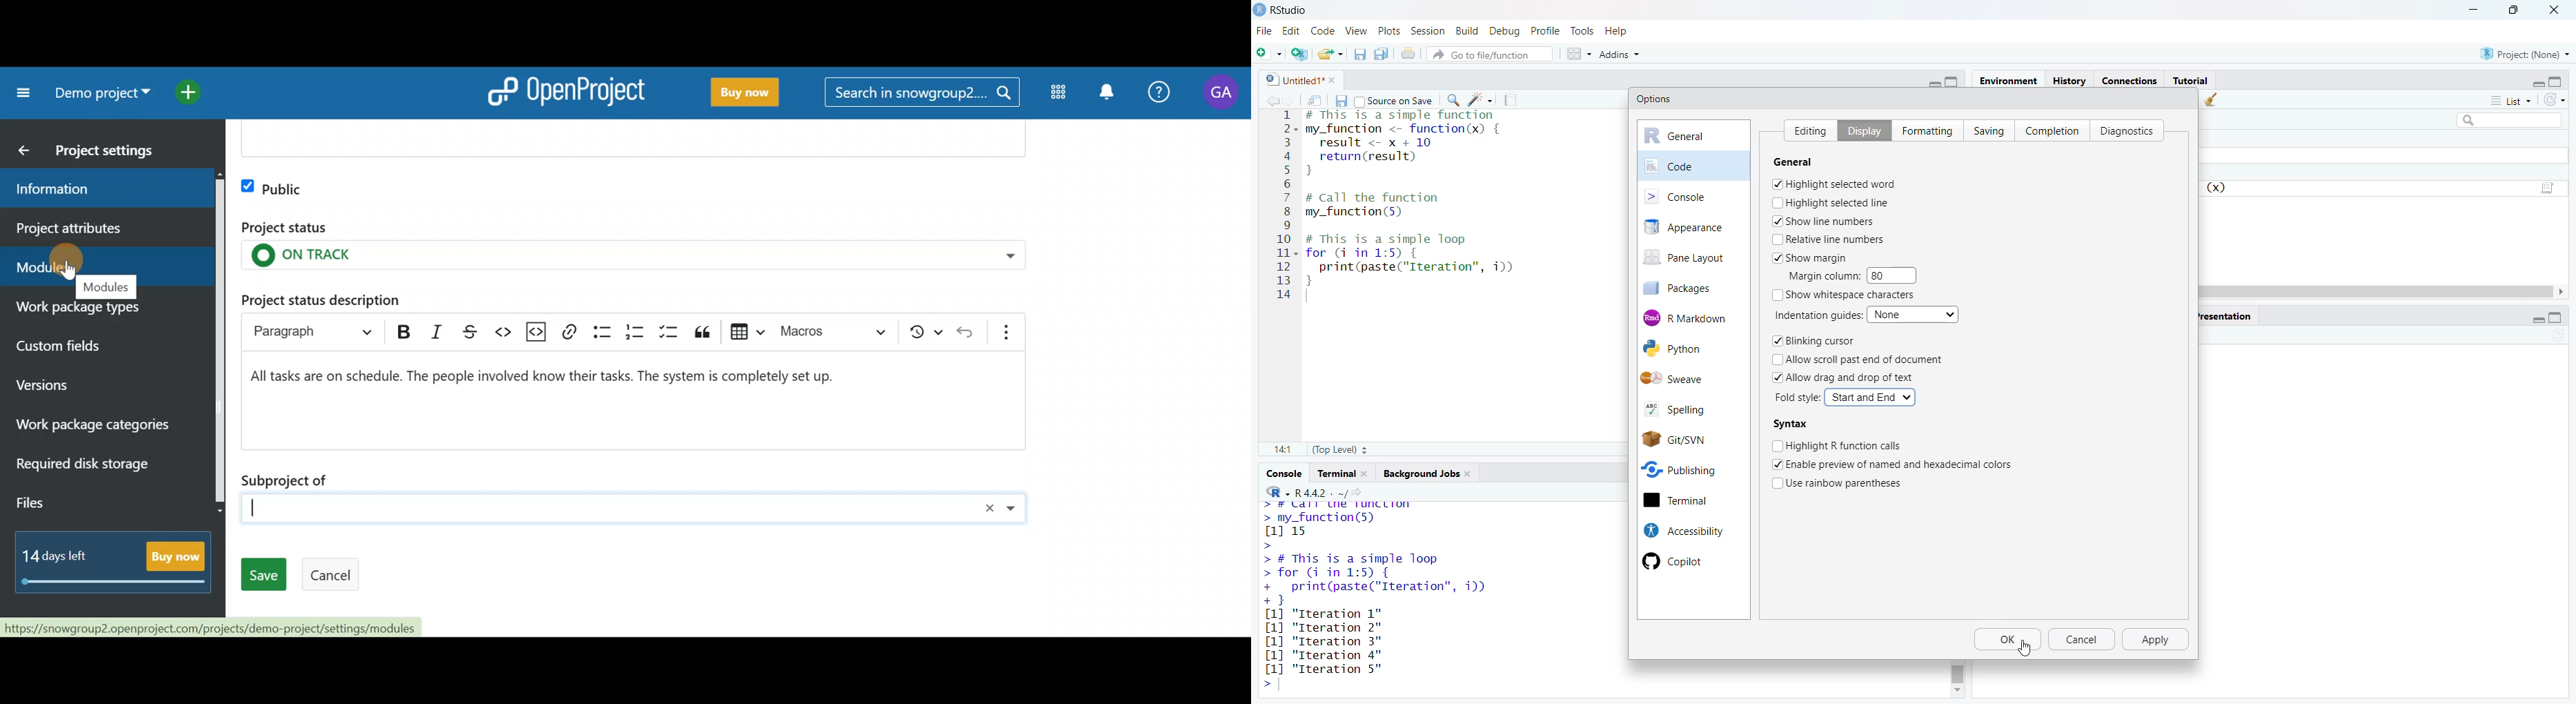  I want to click on cursor, so click(2025, 649).